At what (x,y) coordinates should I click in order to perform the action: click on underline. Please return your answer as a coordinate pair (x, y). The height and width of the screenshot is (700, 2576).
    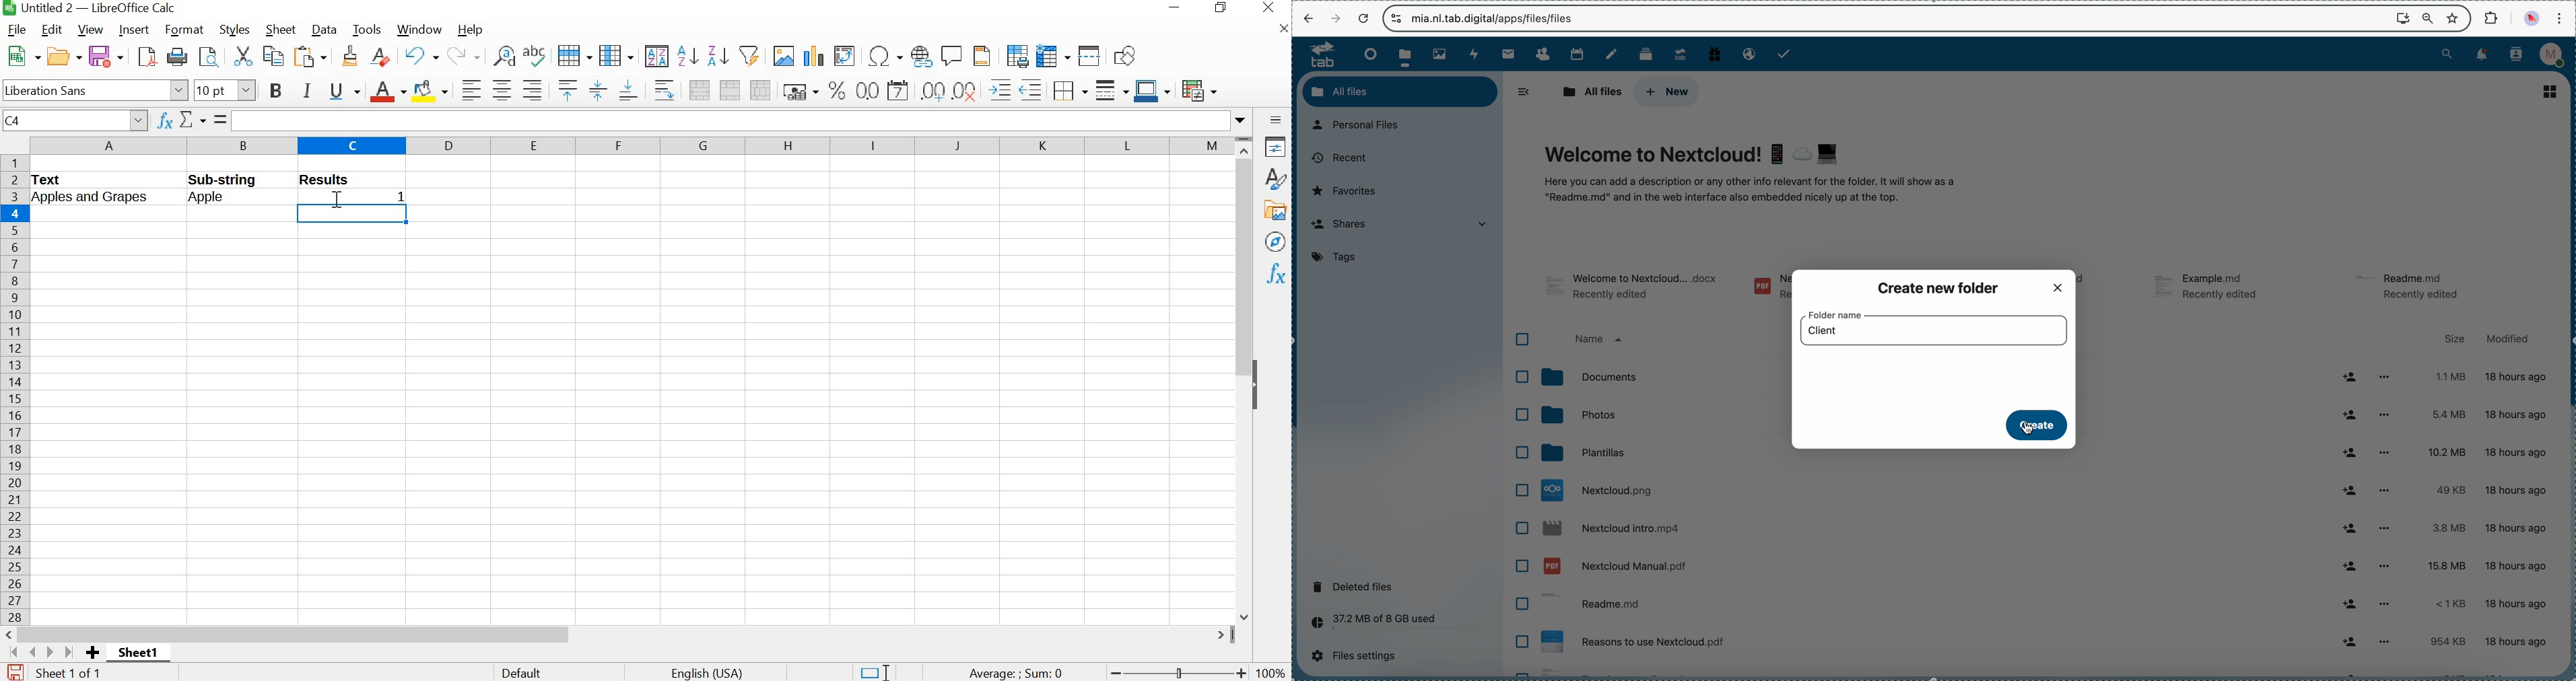
    Looking at the image, I should click on (343, 91).